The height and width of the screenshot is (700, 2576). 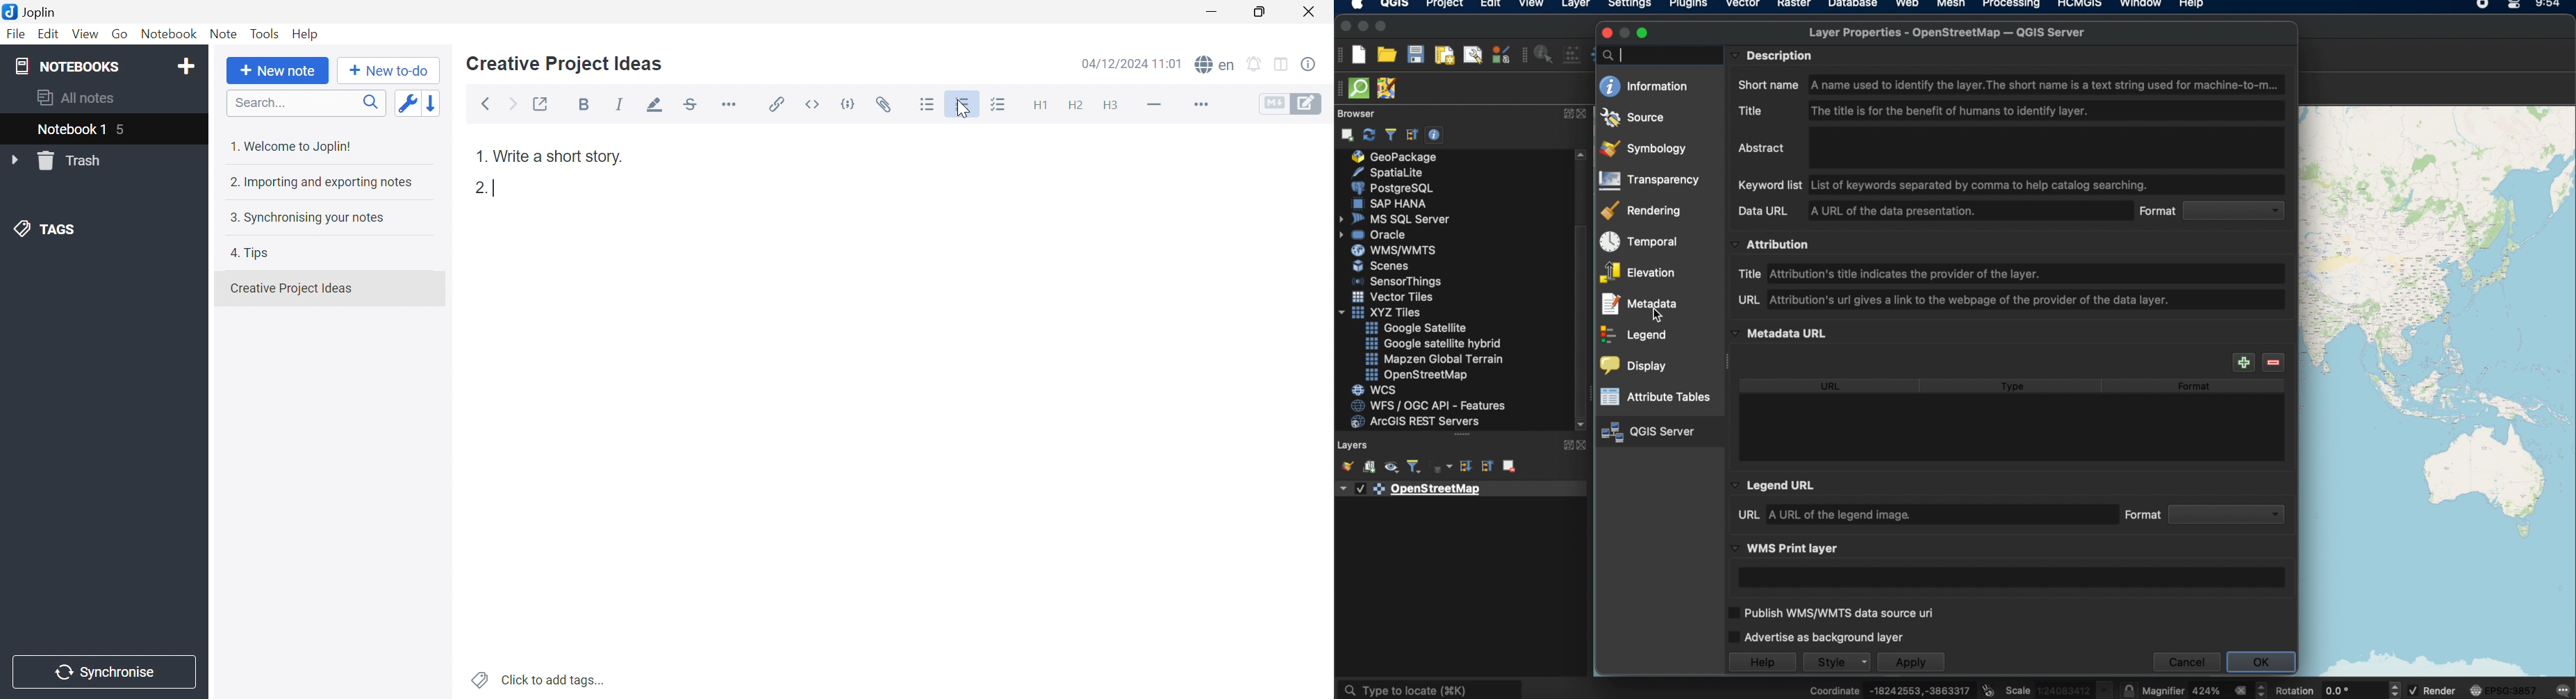 I want to click on Attach file, so click(x=889, y=106).